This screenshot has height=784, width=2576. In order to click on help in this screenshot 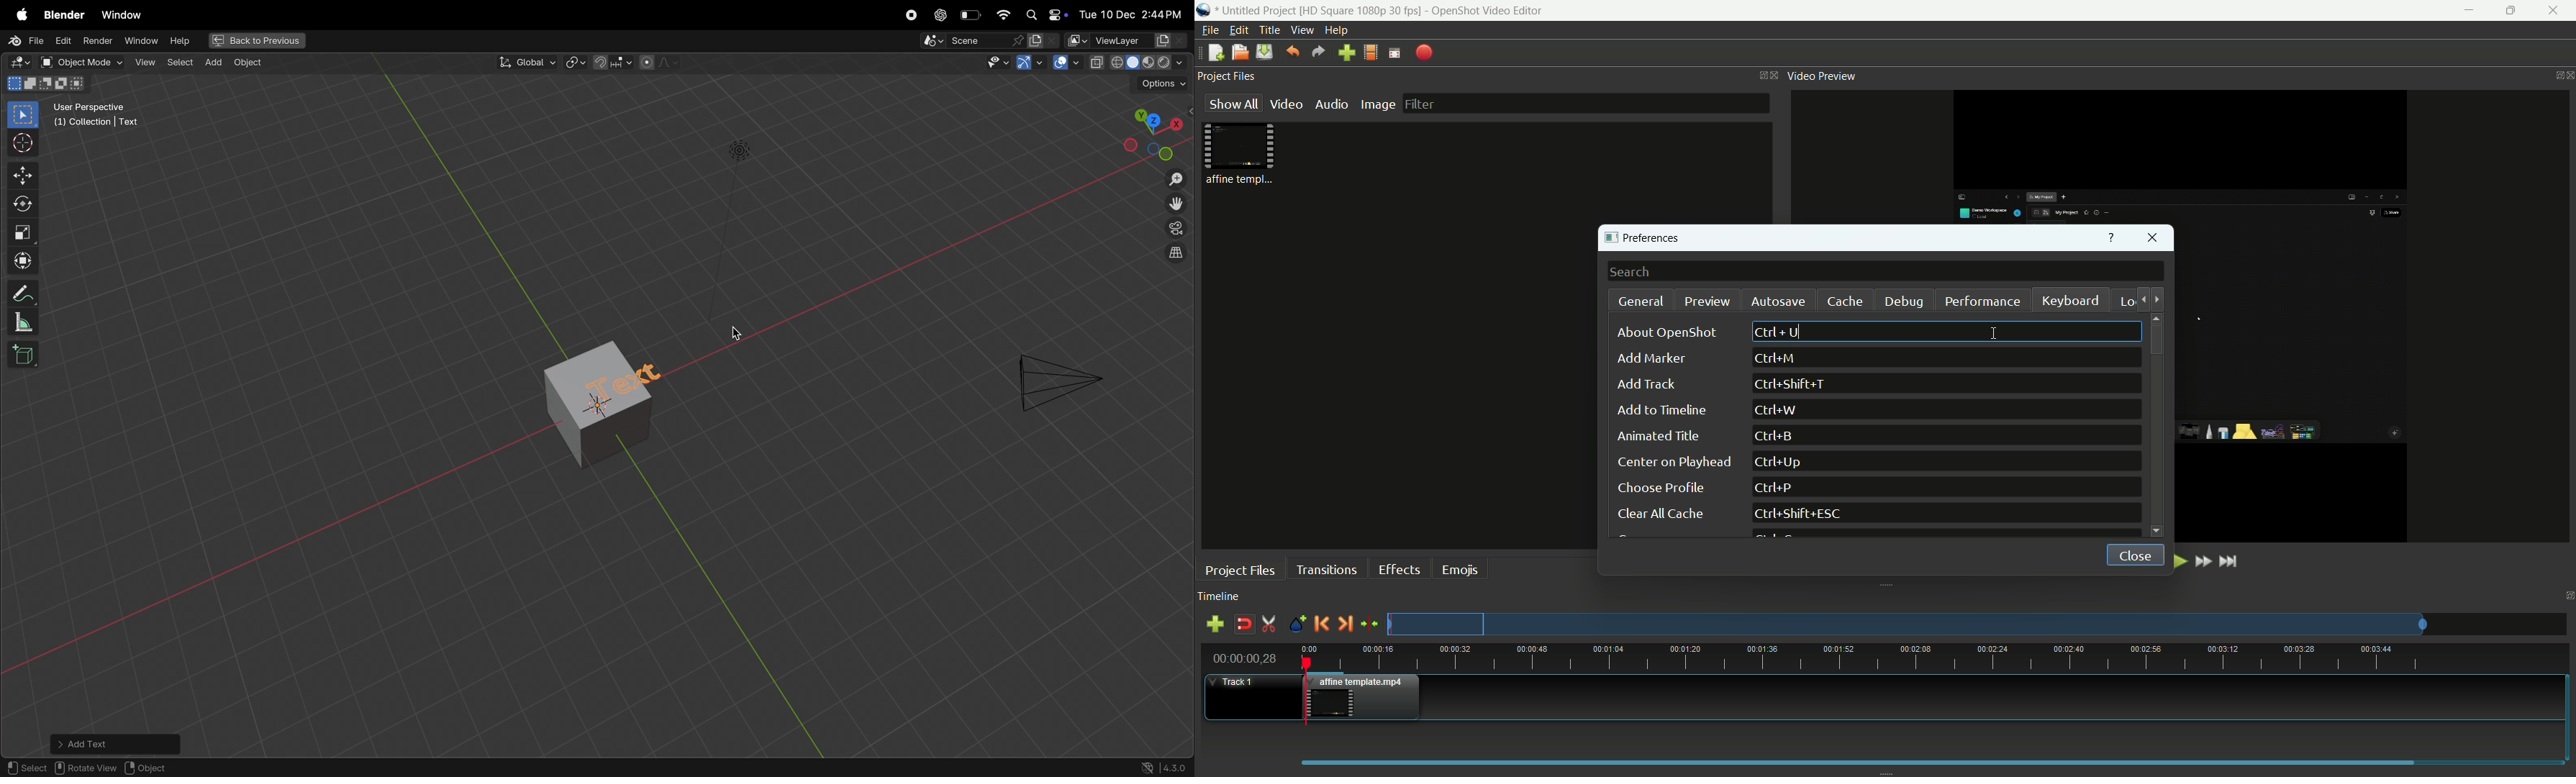, I will do `click(185, 40)`.